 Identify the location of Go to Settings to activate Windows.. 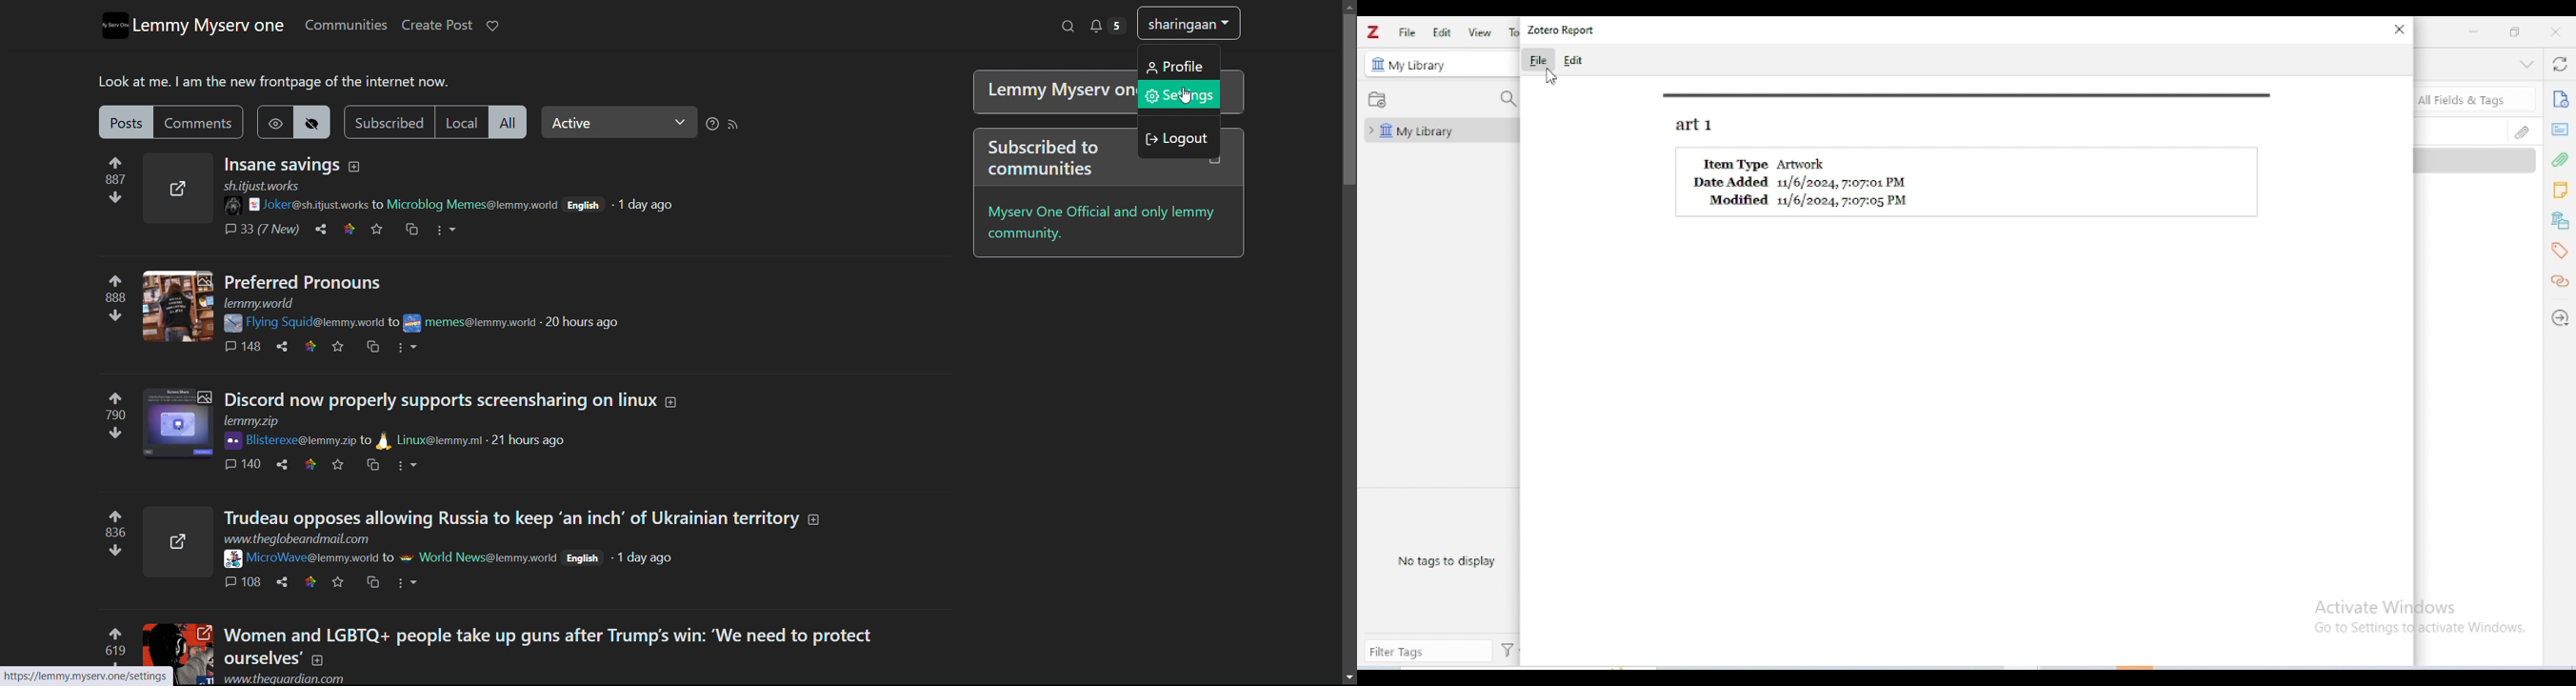
(2423, 629).